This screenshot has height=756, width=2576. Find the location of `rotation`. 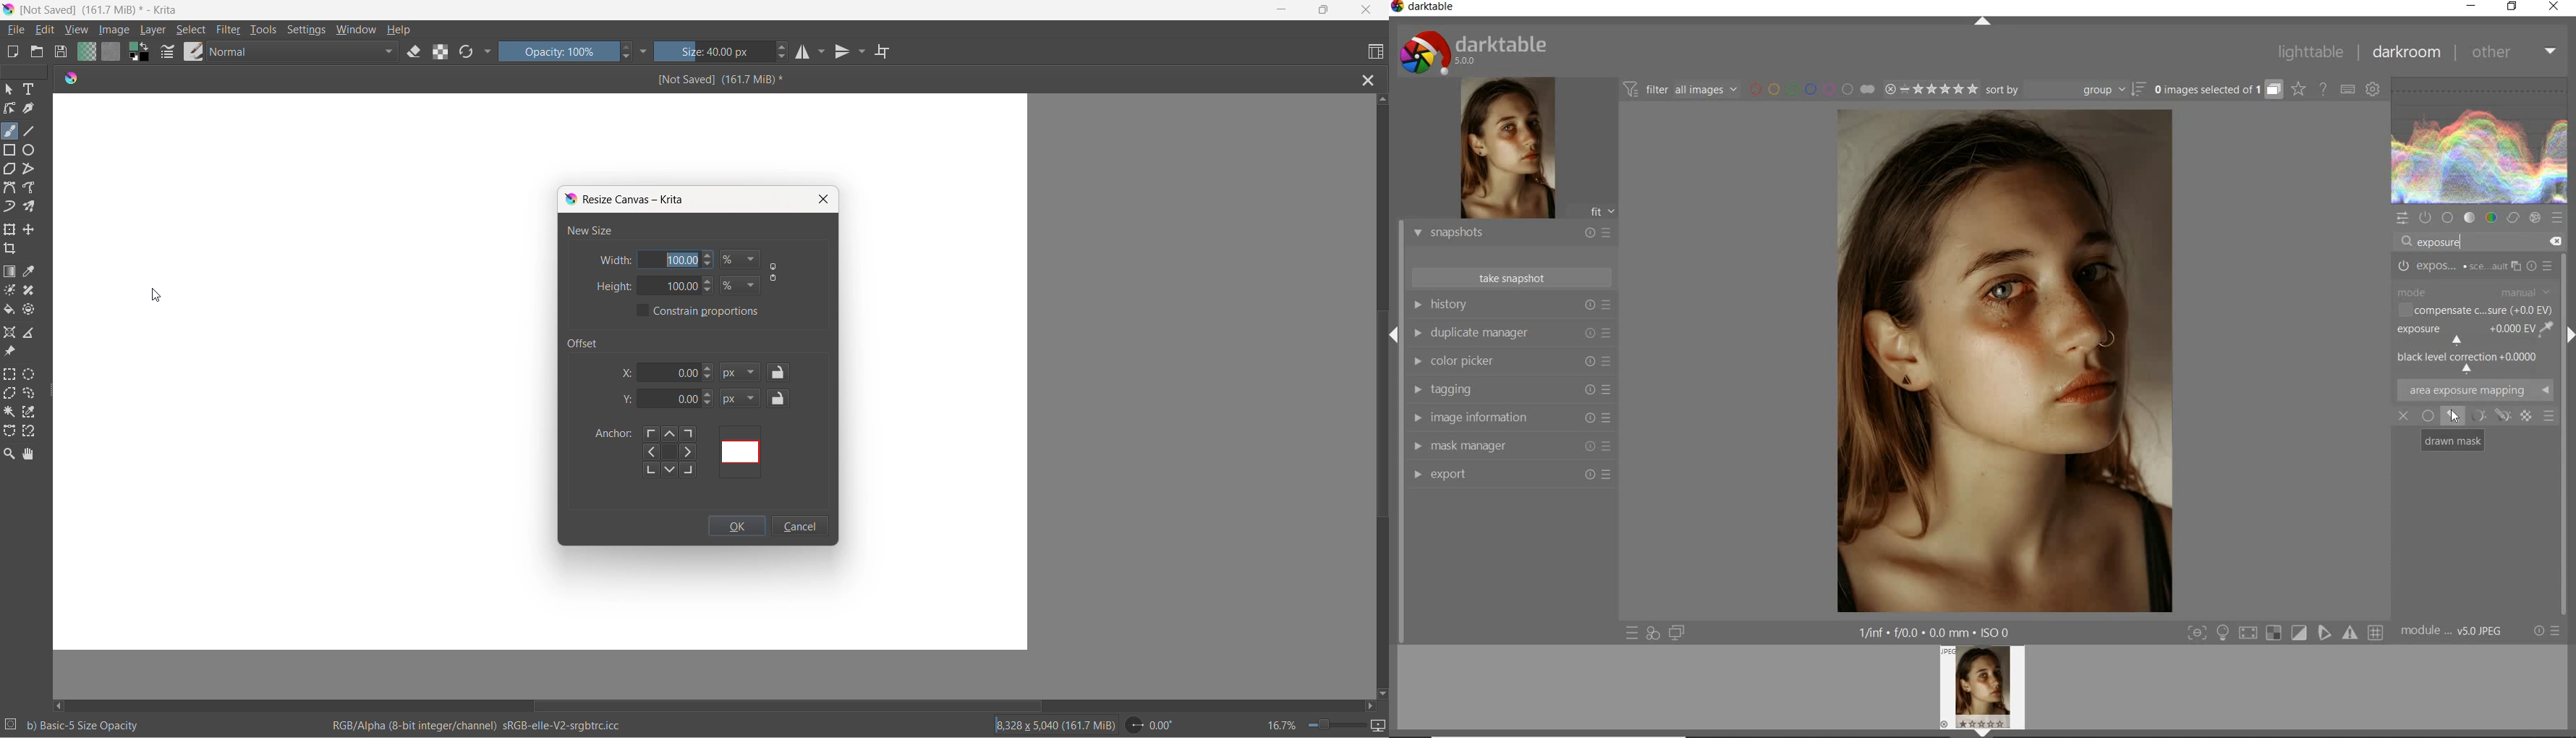

rotation is located at coordinates (1155, 725).